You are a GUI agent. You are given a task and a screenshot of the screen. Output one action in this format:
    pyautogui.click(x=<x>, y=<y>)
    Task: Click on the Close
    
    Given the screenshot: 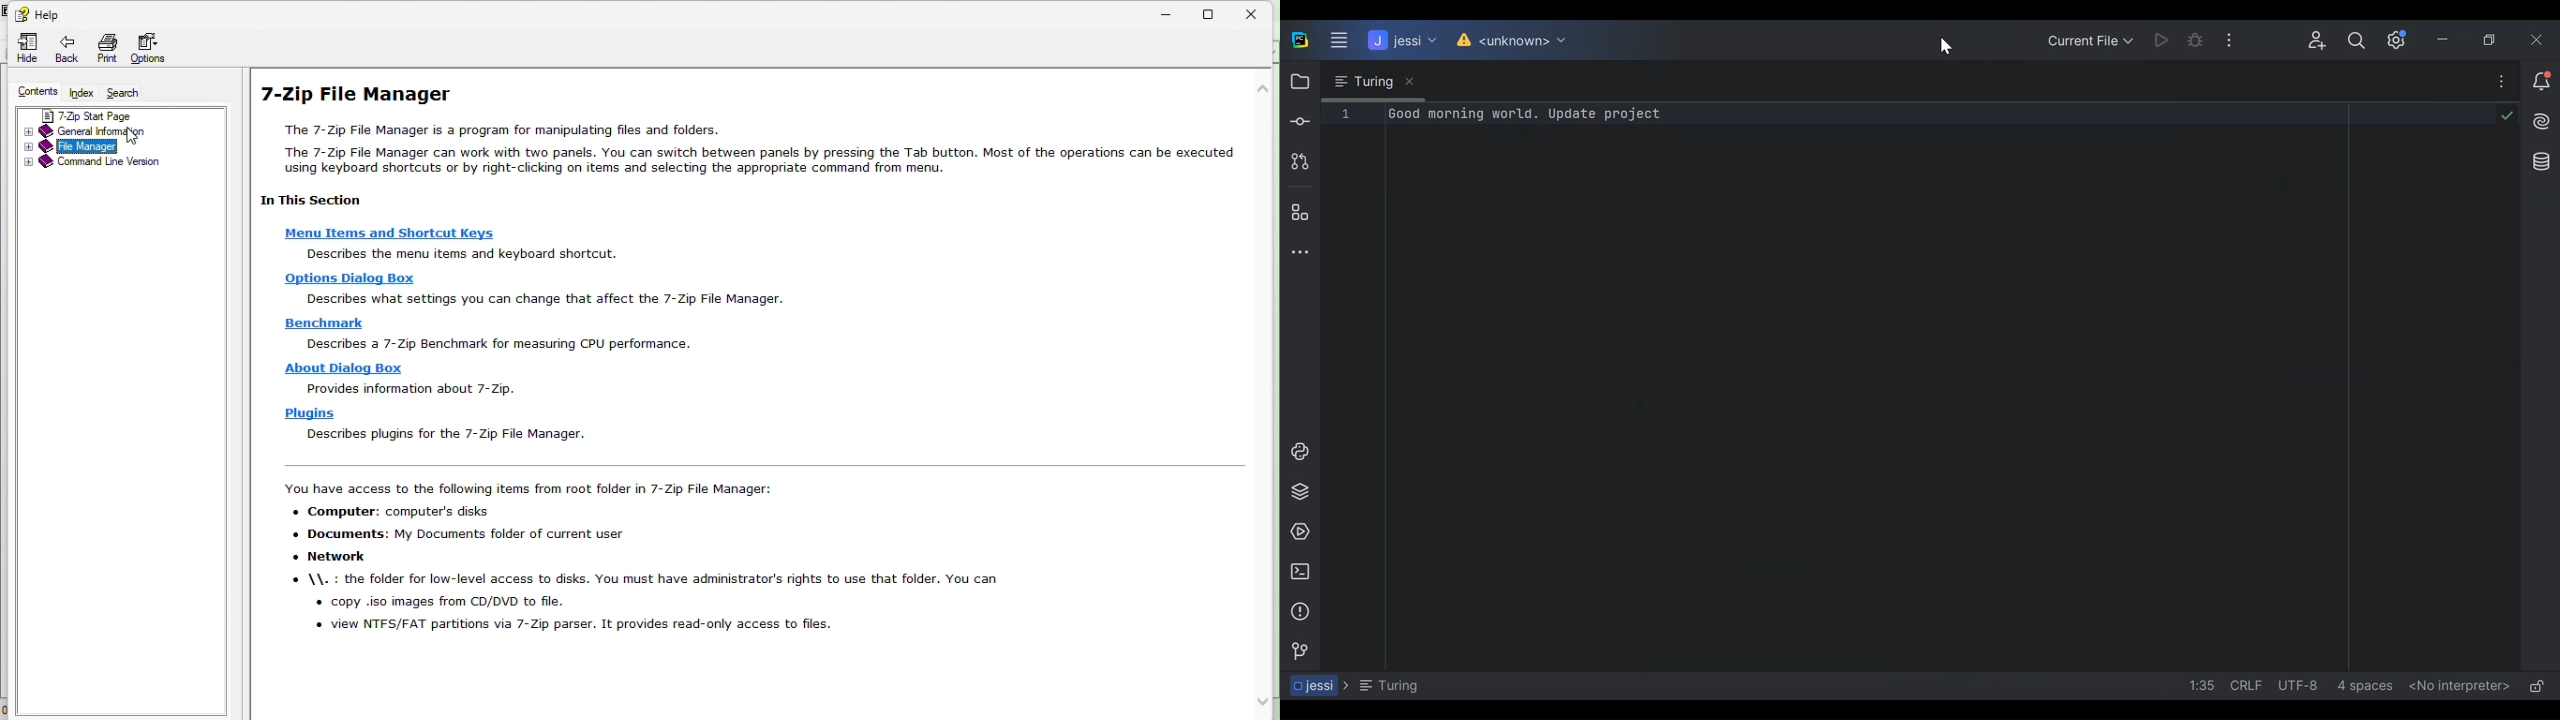 What is the action you would take?
    pyautogui.click(x=2541, y=39)
    